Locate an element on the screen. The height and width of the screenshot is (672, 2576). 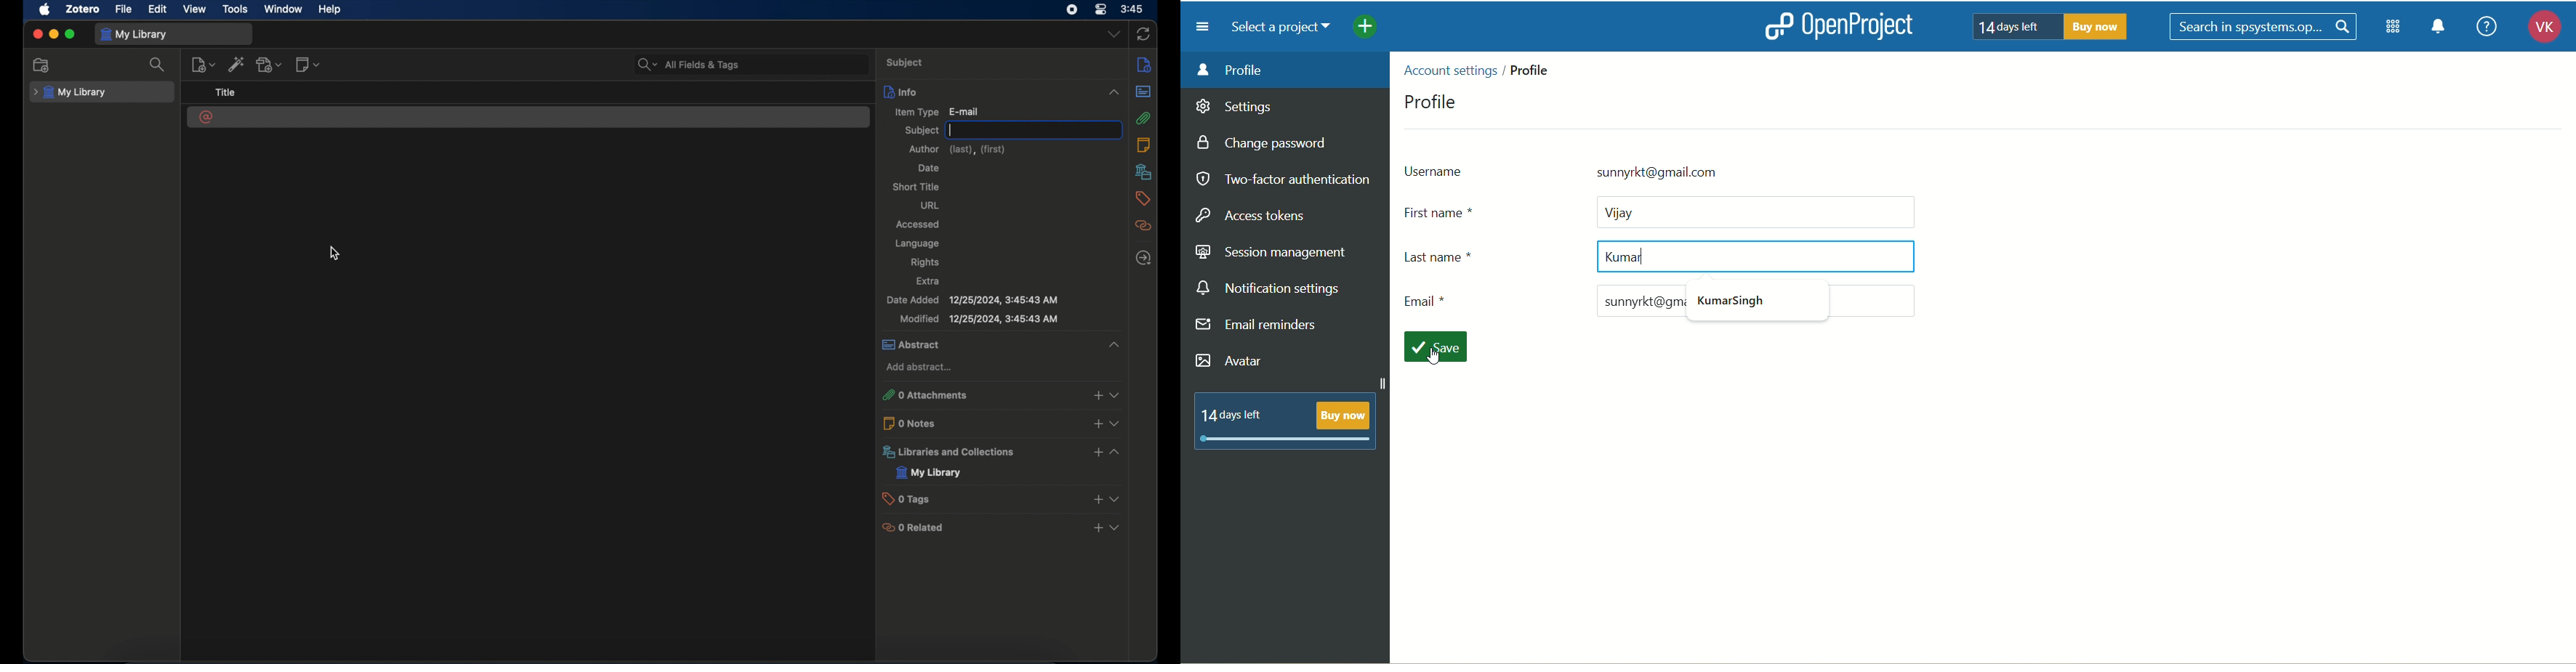
sync is located at coordinates (1144, 33).